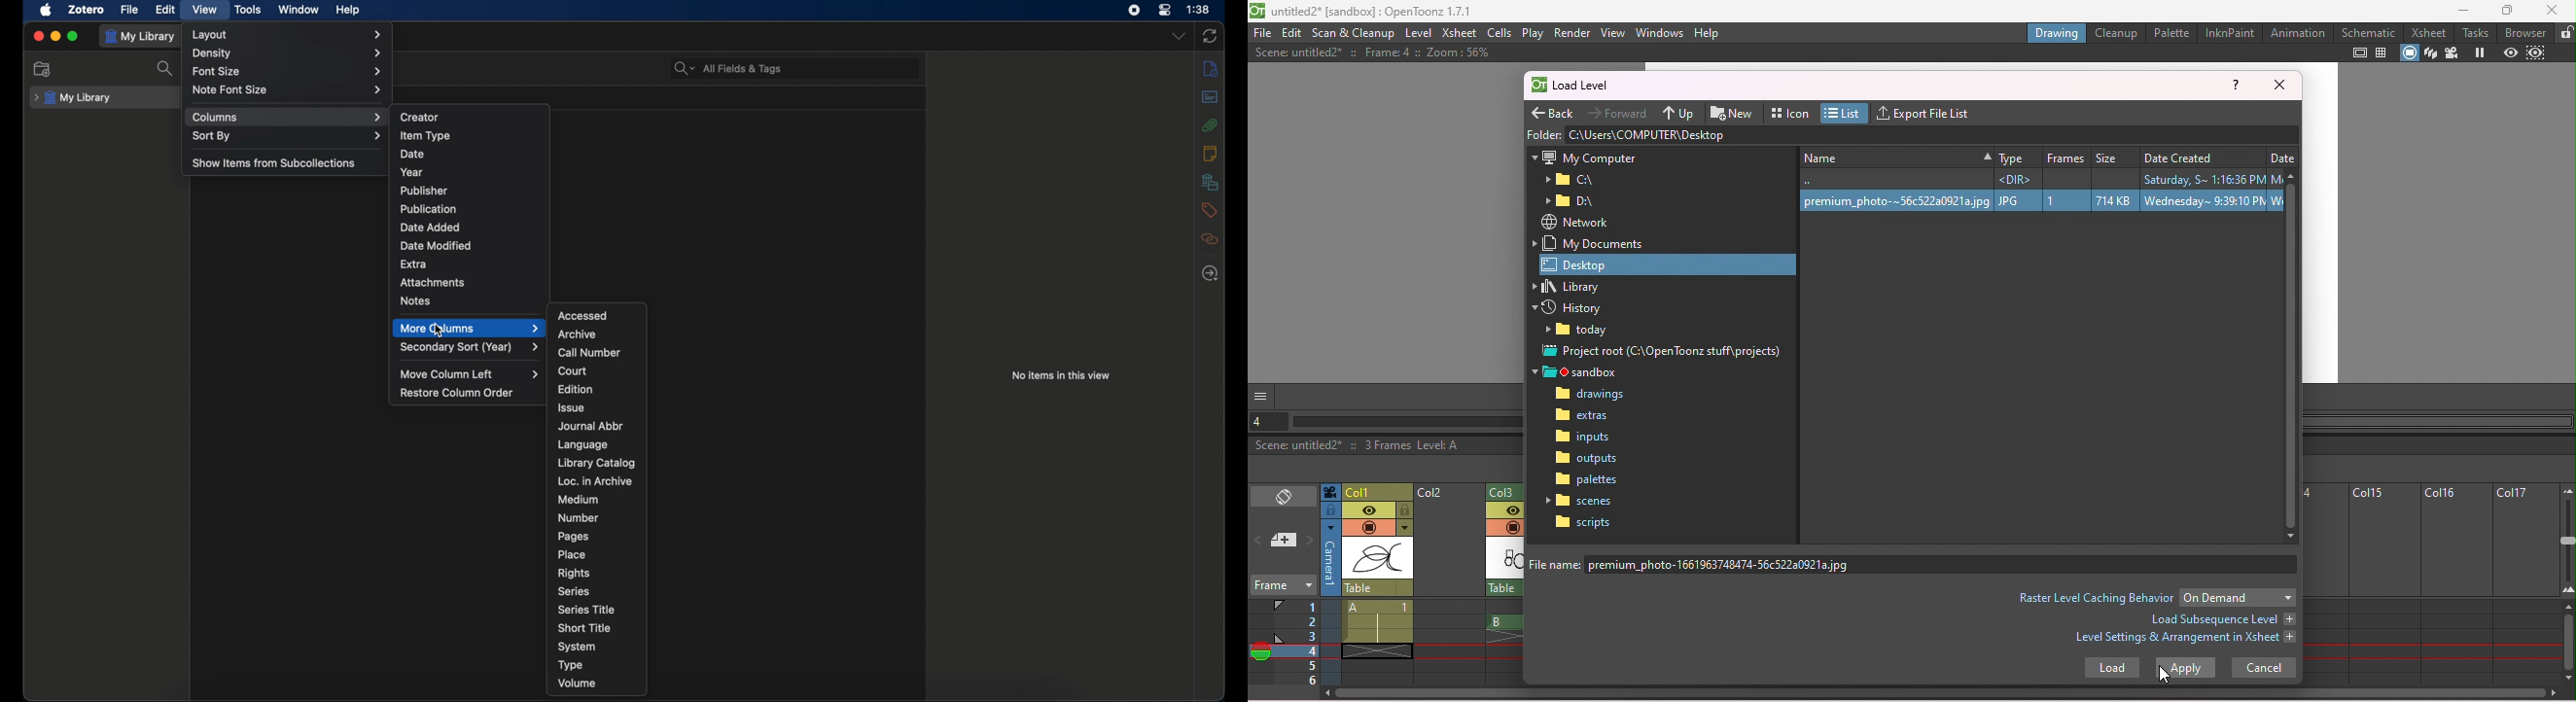 The image size is (2576, 728). I want to click on Level settings & Arrangement in Xsheet, so click(2186, 640).